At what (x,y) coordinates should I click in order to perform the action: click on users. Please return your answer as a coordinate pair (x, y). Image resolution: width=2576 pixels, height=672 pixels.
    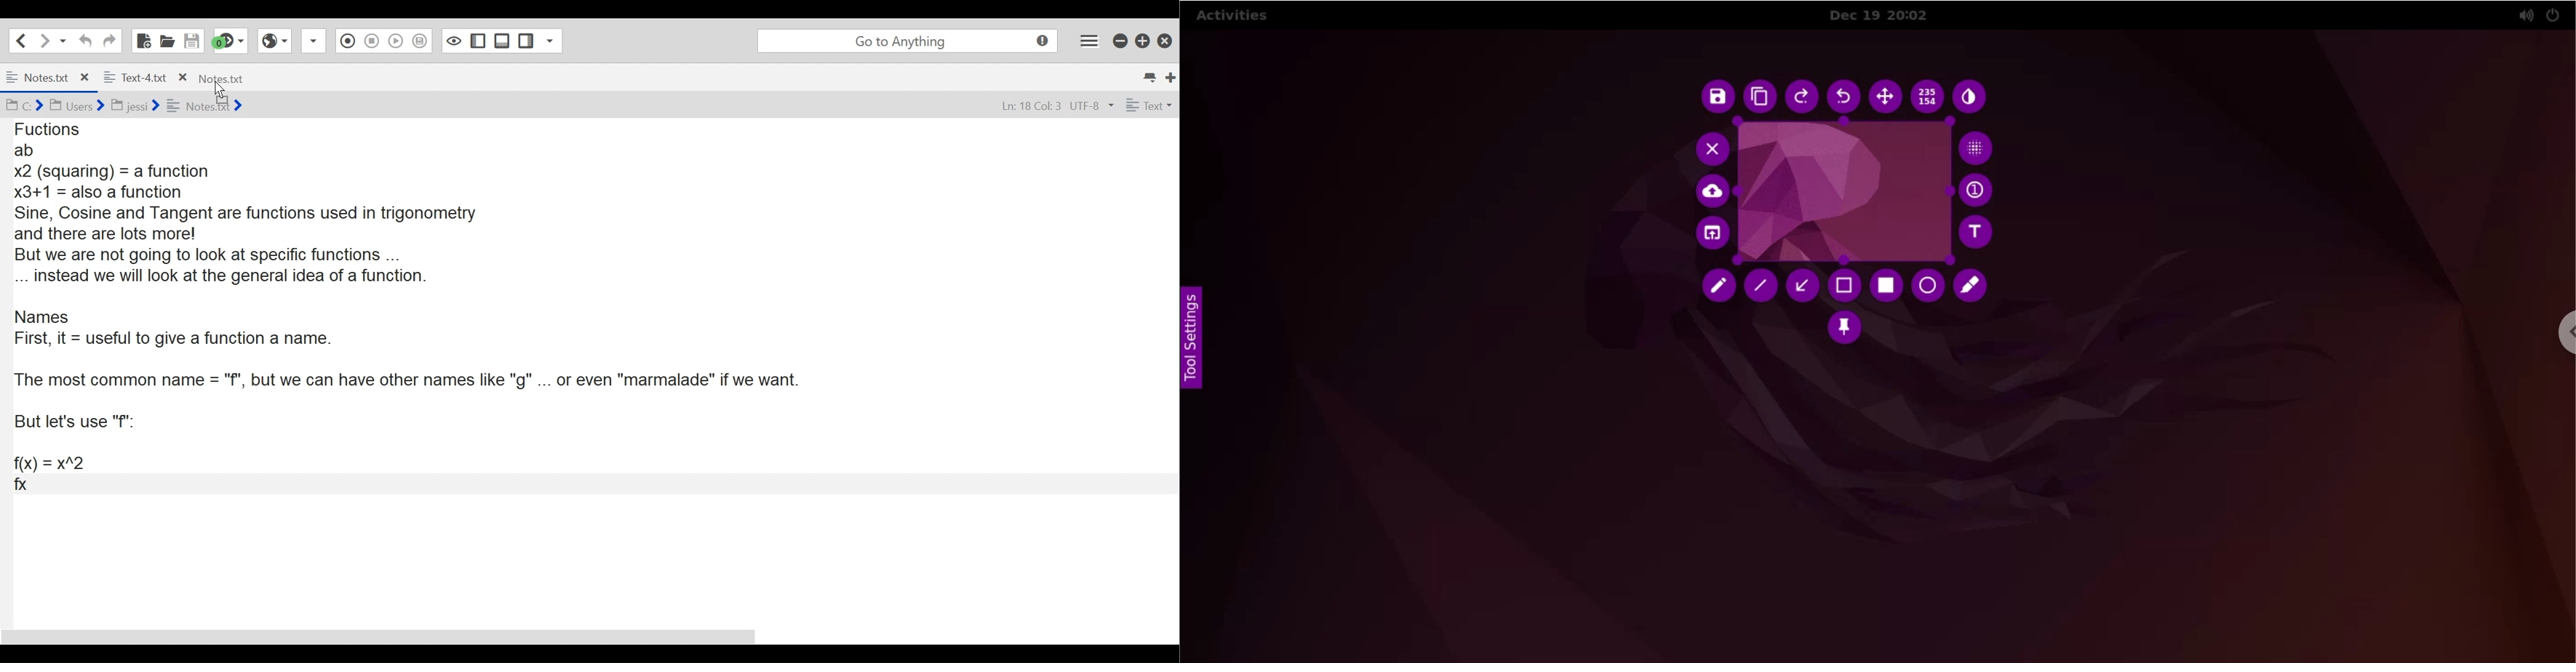
    Looking at the image, I should click on (76, 106).